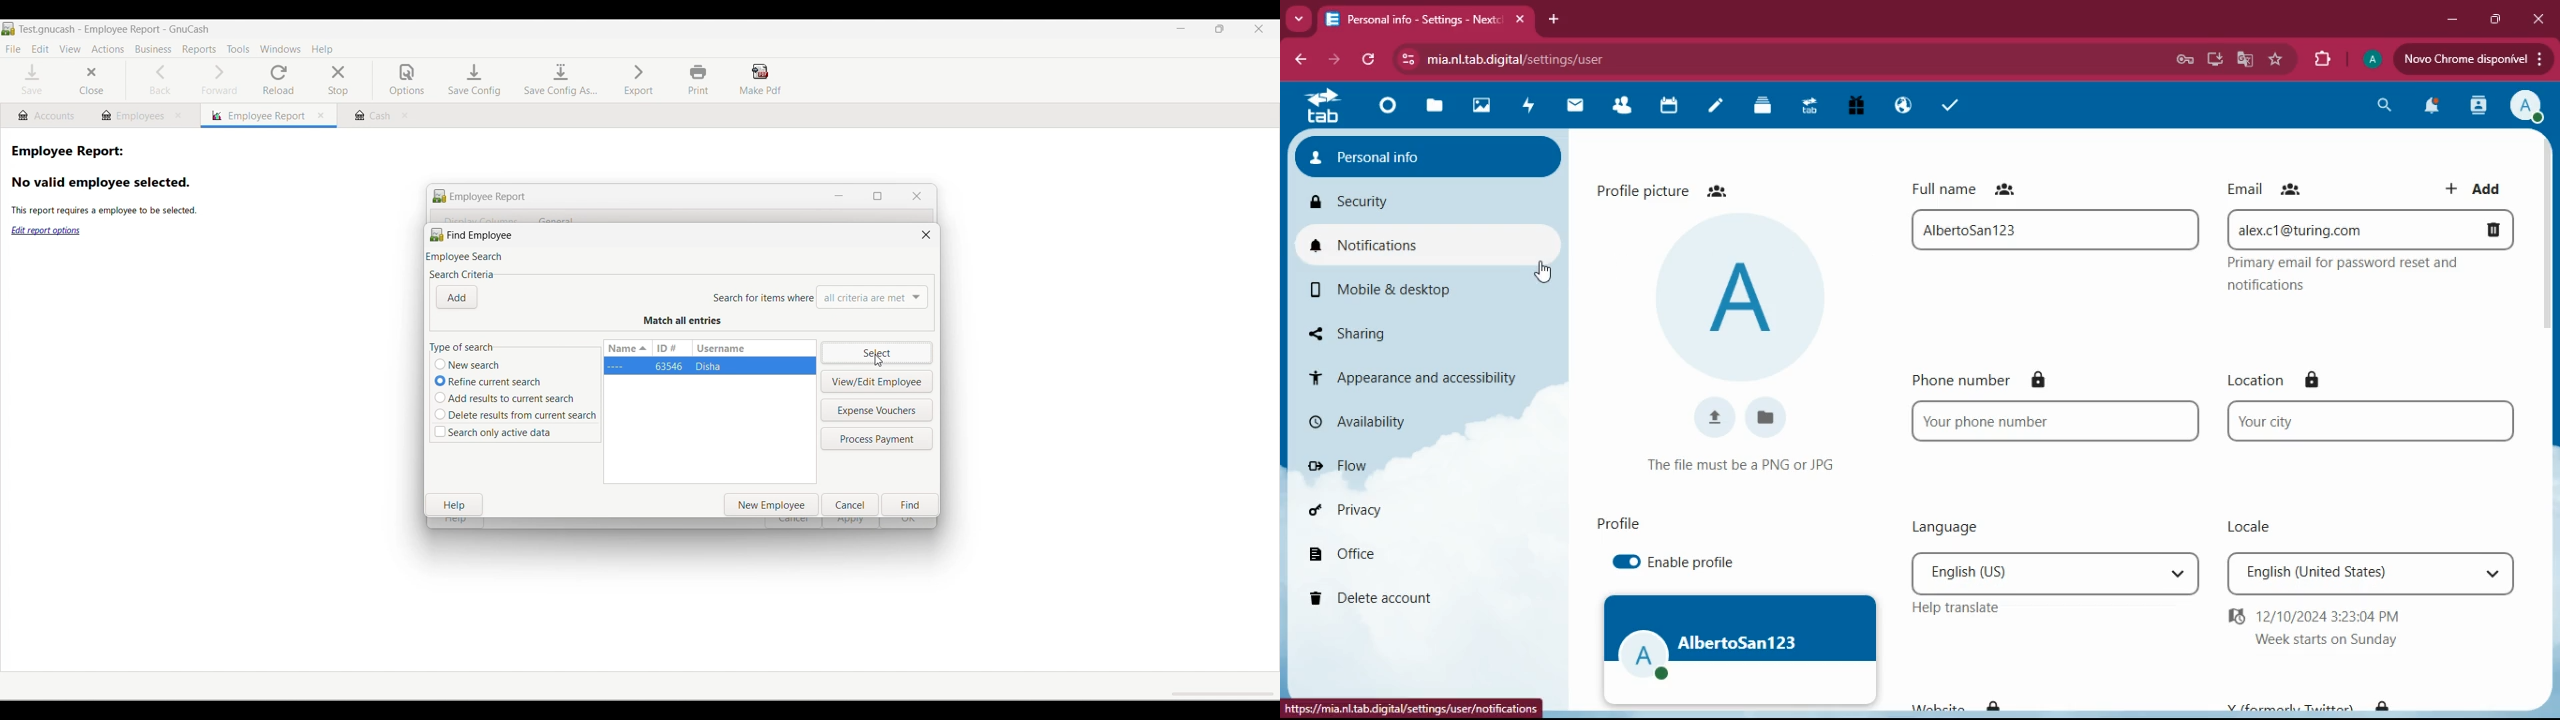  Describe the element at coordinates (2478, 185) in the screenshot. I see `add` at that location.